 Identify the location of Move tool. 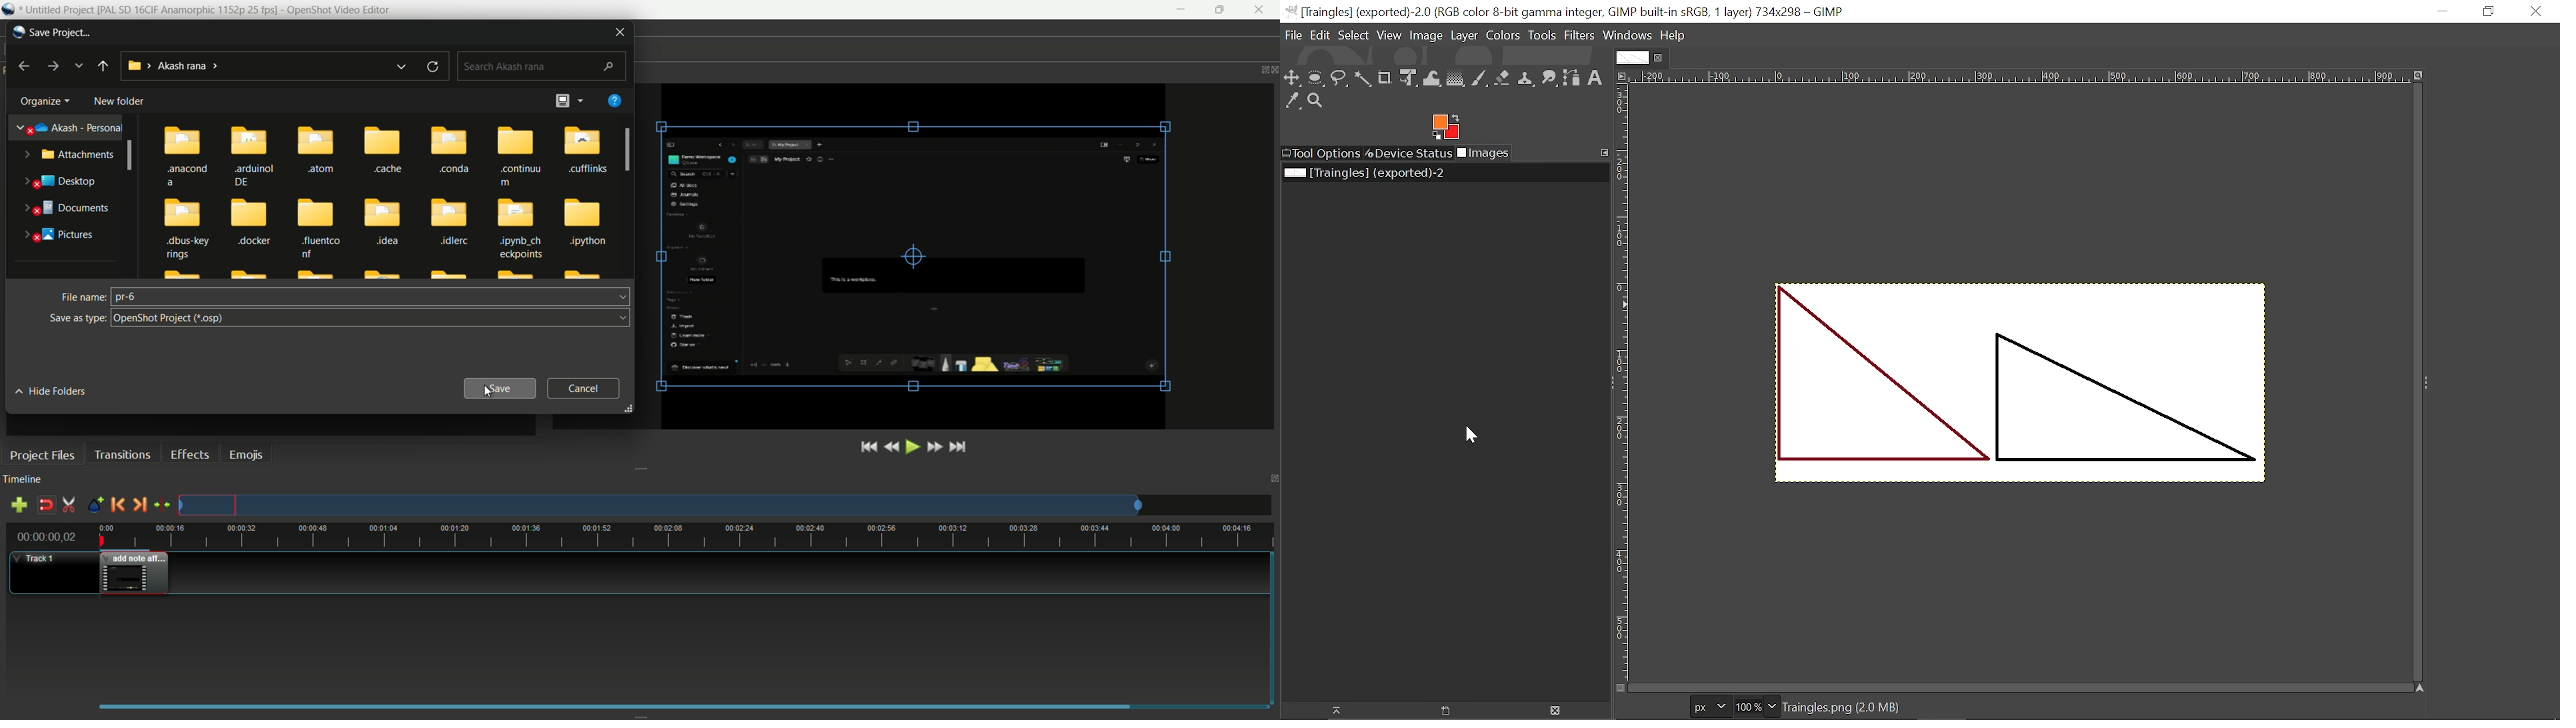
(1293, 80).